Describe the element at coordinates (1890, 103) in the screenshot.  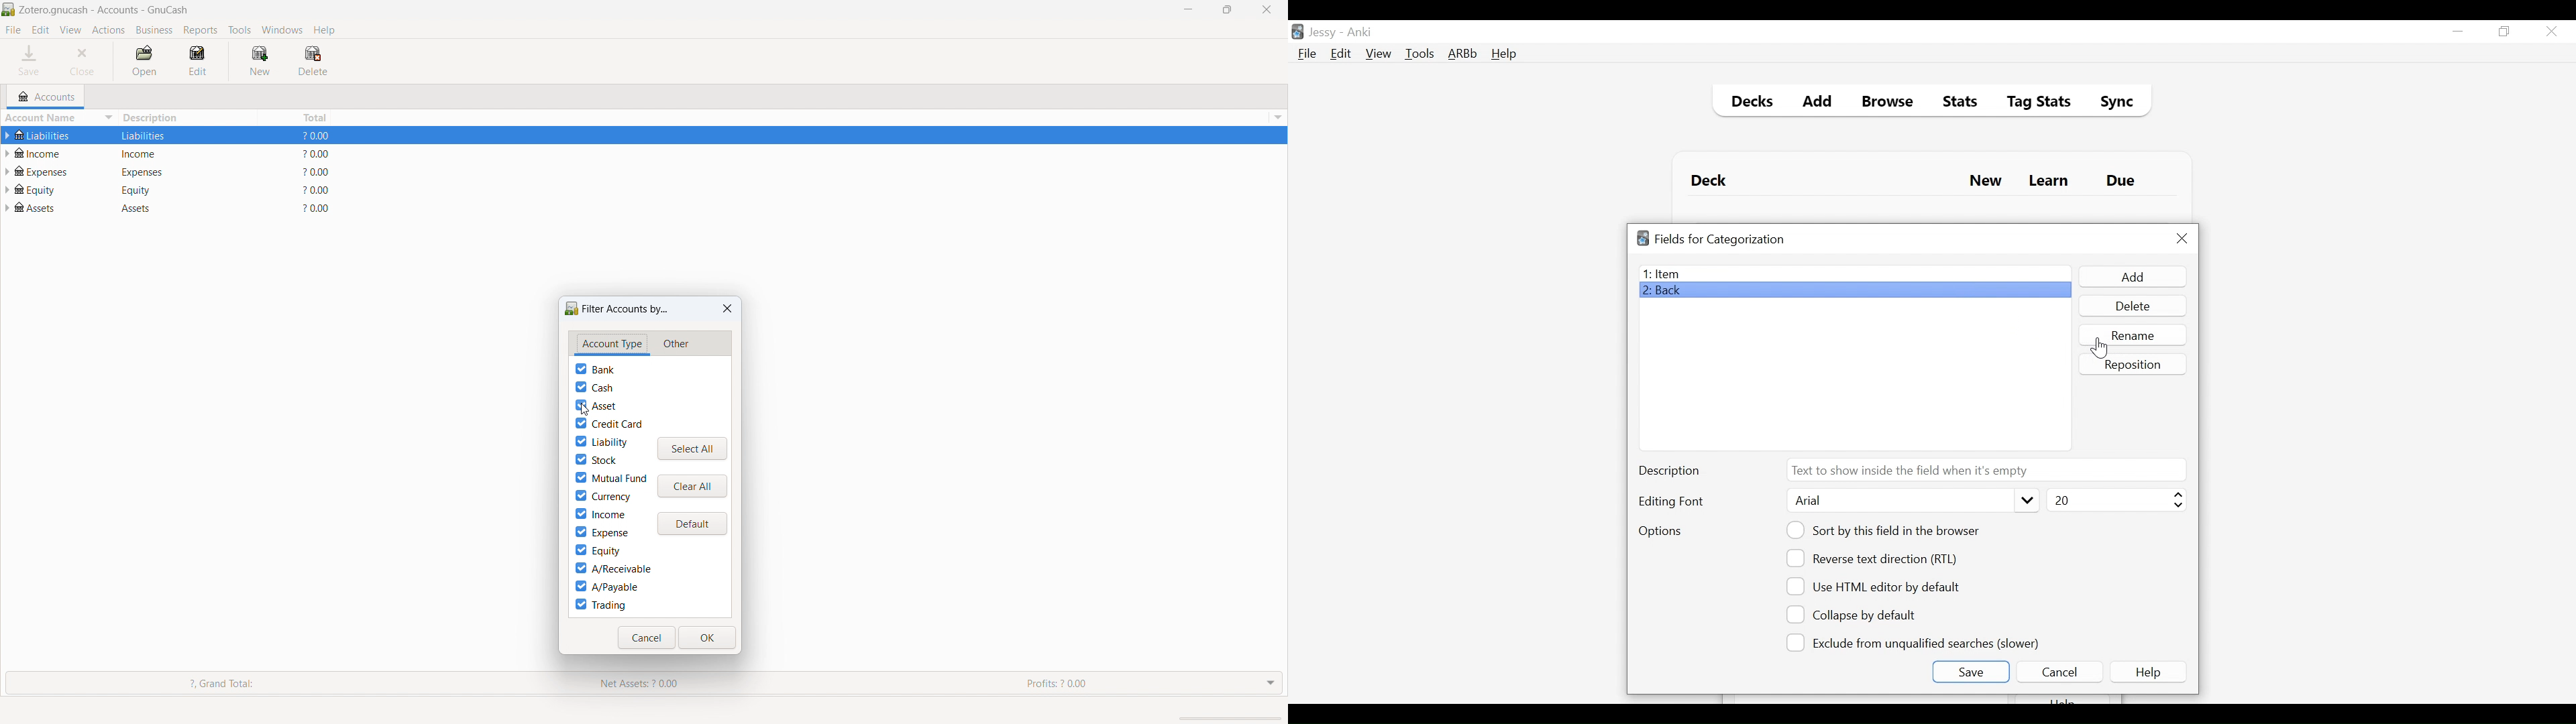
I see `Browse` at that location.